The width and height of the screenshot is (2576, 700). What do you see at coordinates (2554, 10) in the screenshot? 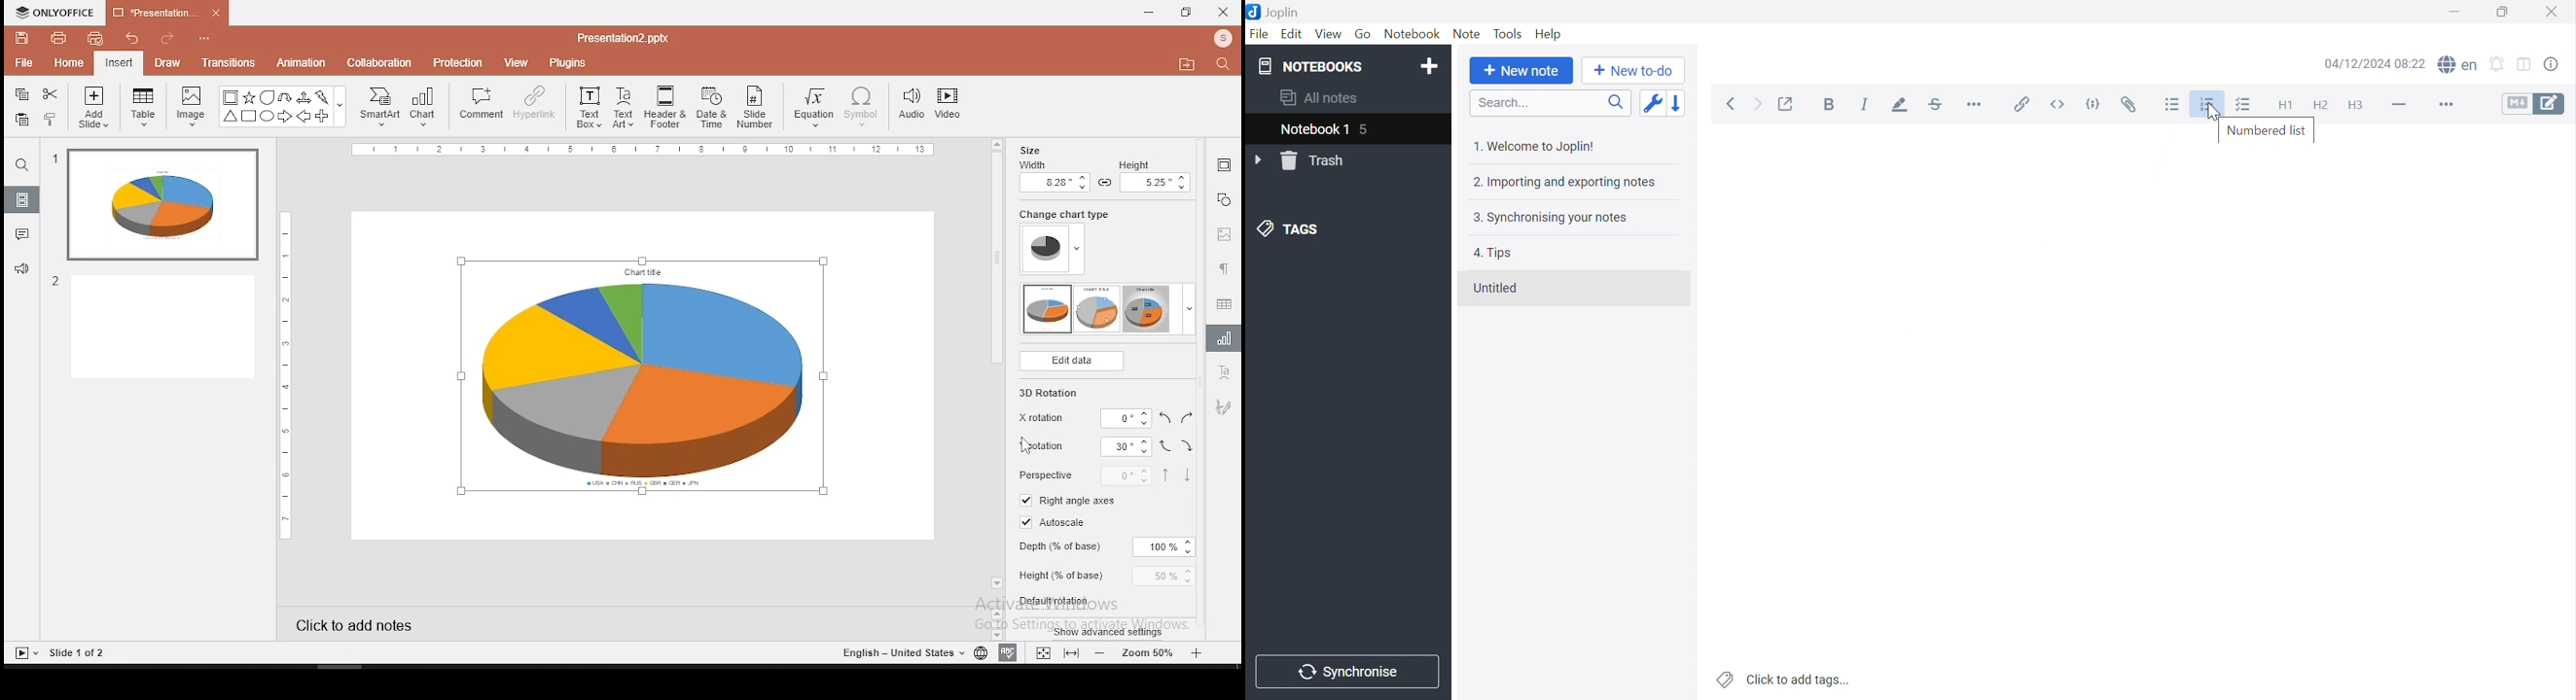
I see `Close` at bounding box center [2554, 10].